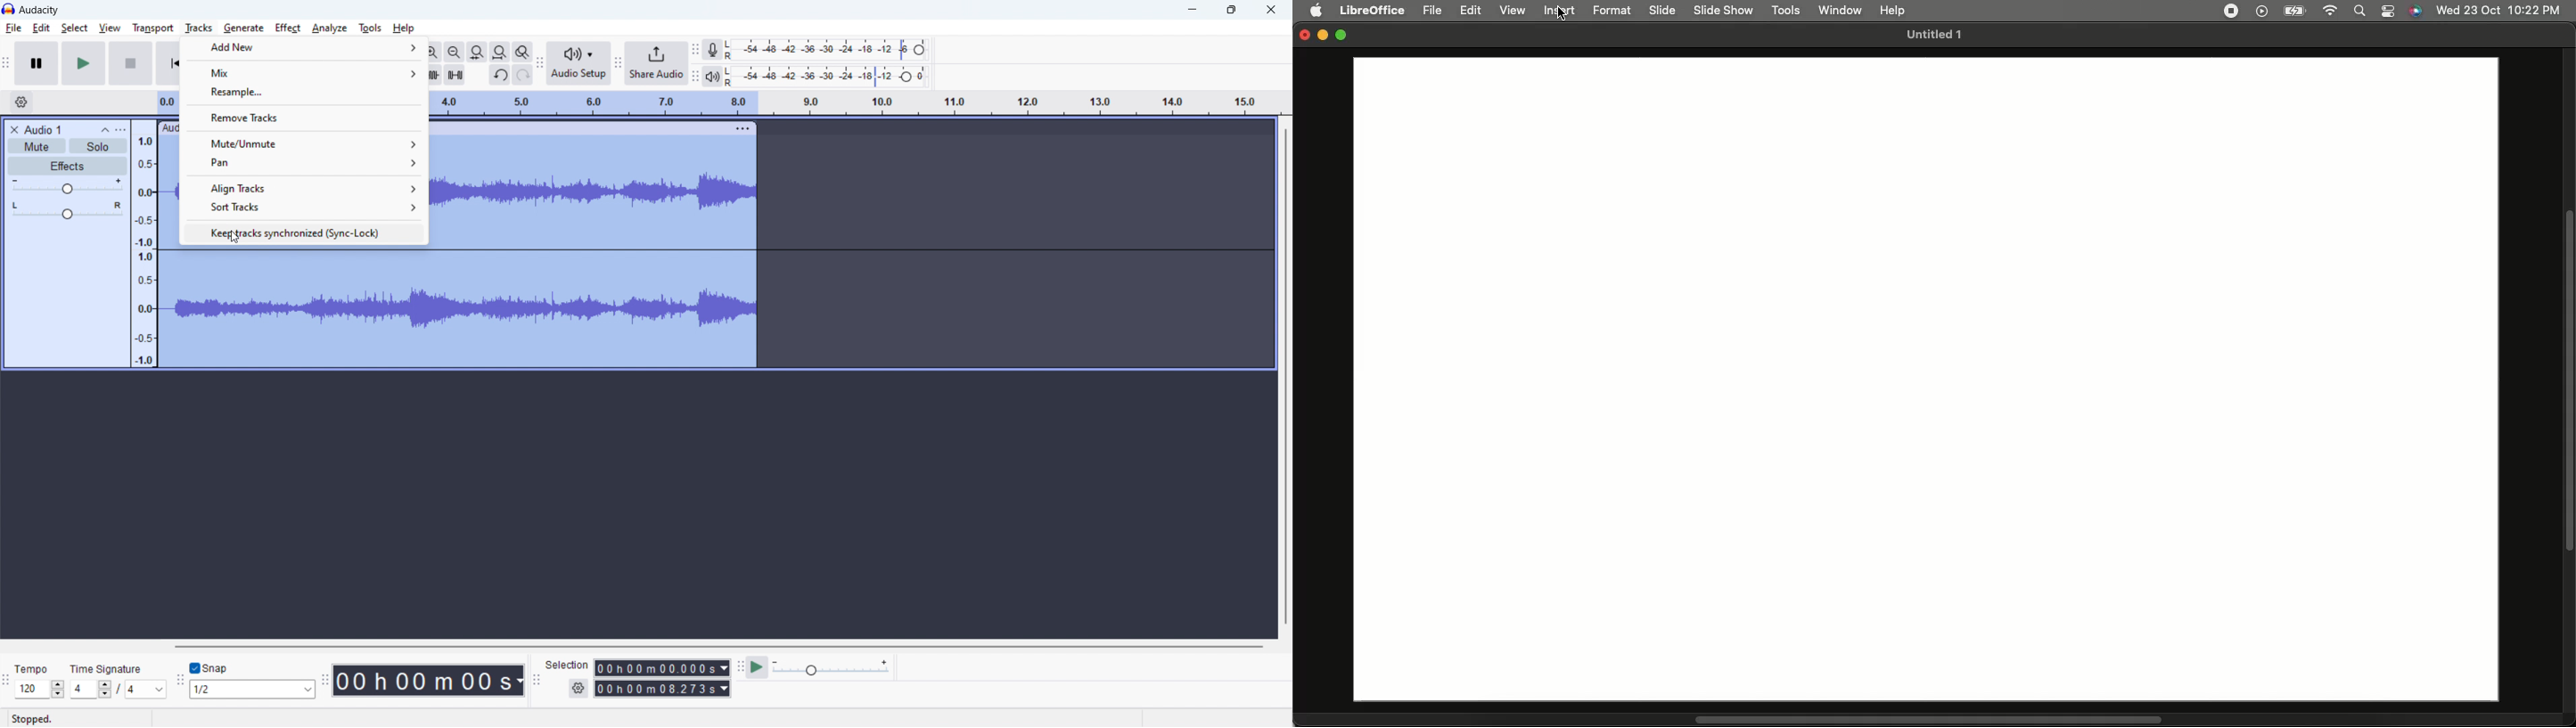  Describe the element at coordinates (1232, 10) in the screenshot. I see `maximize` at that location.